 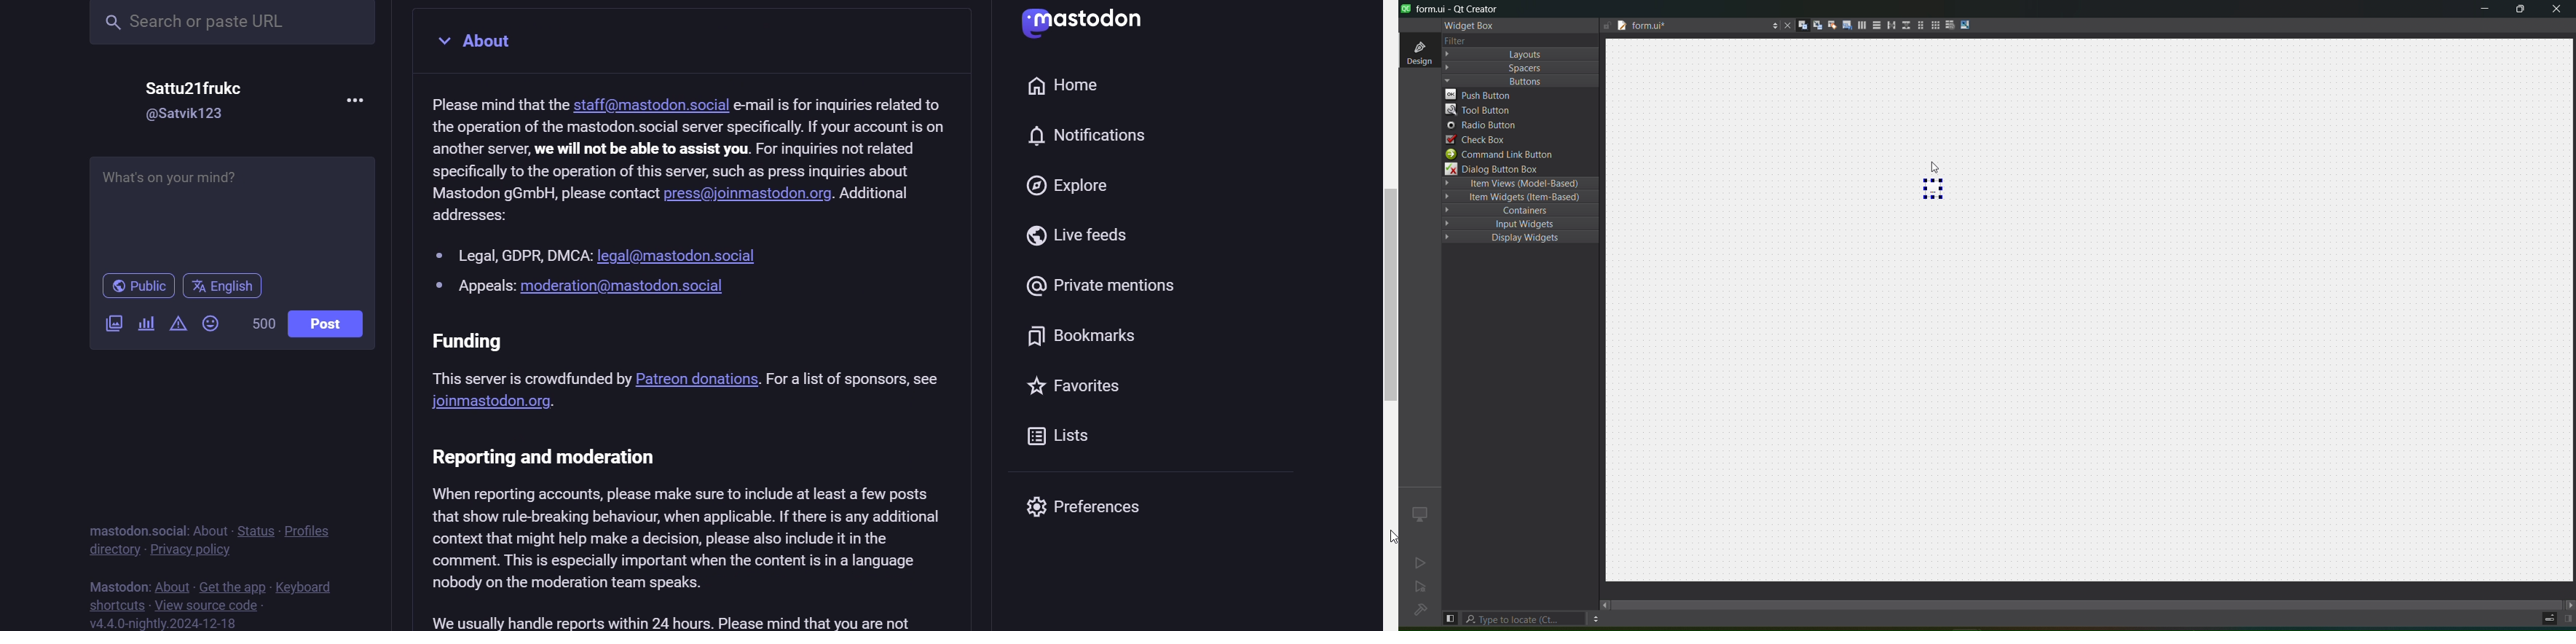 What do you see at coordinates (1522, 196) in the screenshot?
I see `Item Widgets` at bounding box center [1522, 196].